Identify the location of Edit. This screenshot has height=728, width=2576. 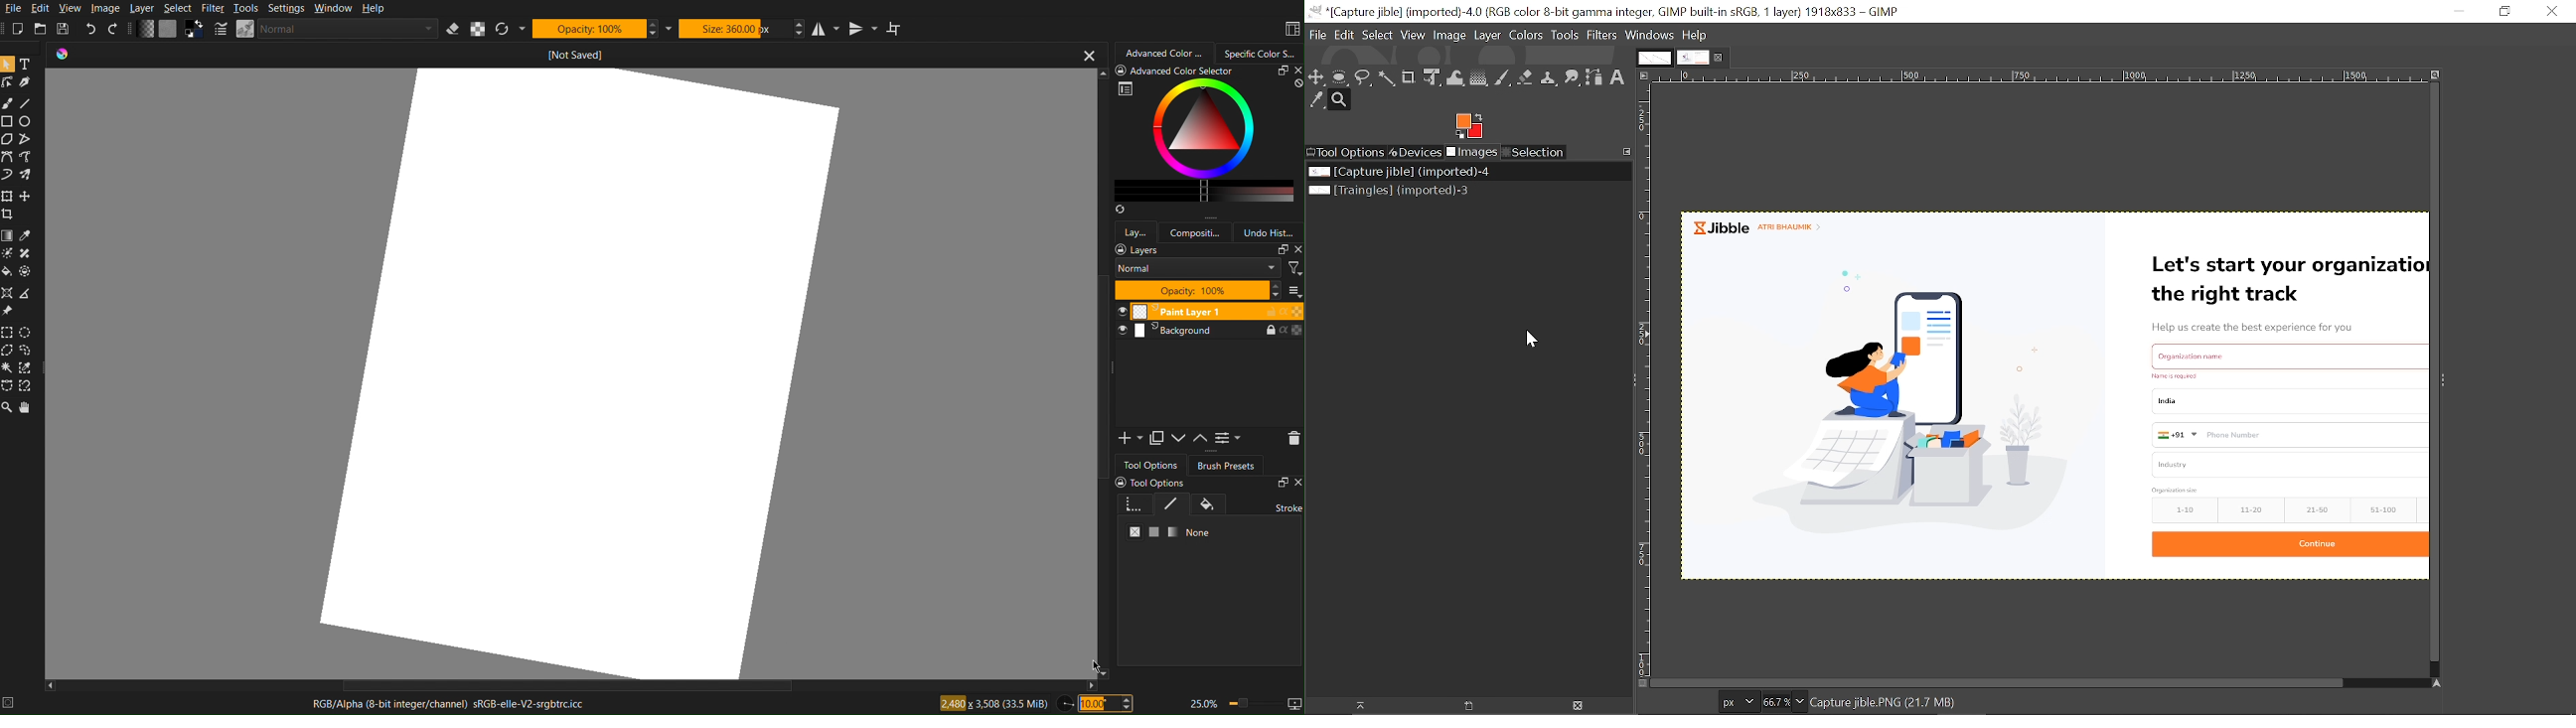
(43, 7).